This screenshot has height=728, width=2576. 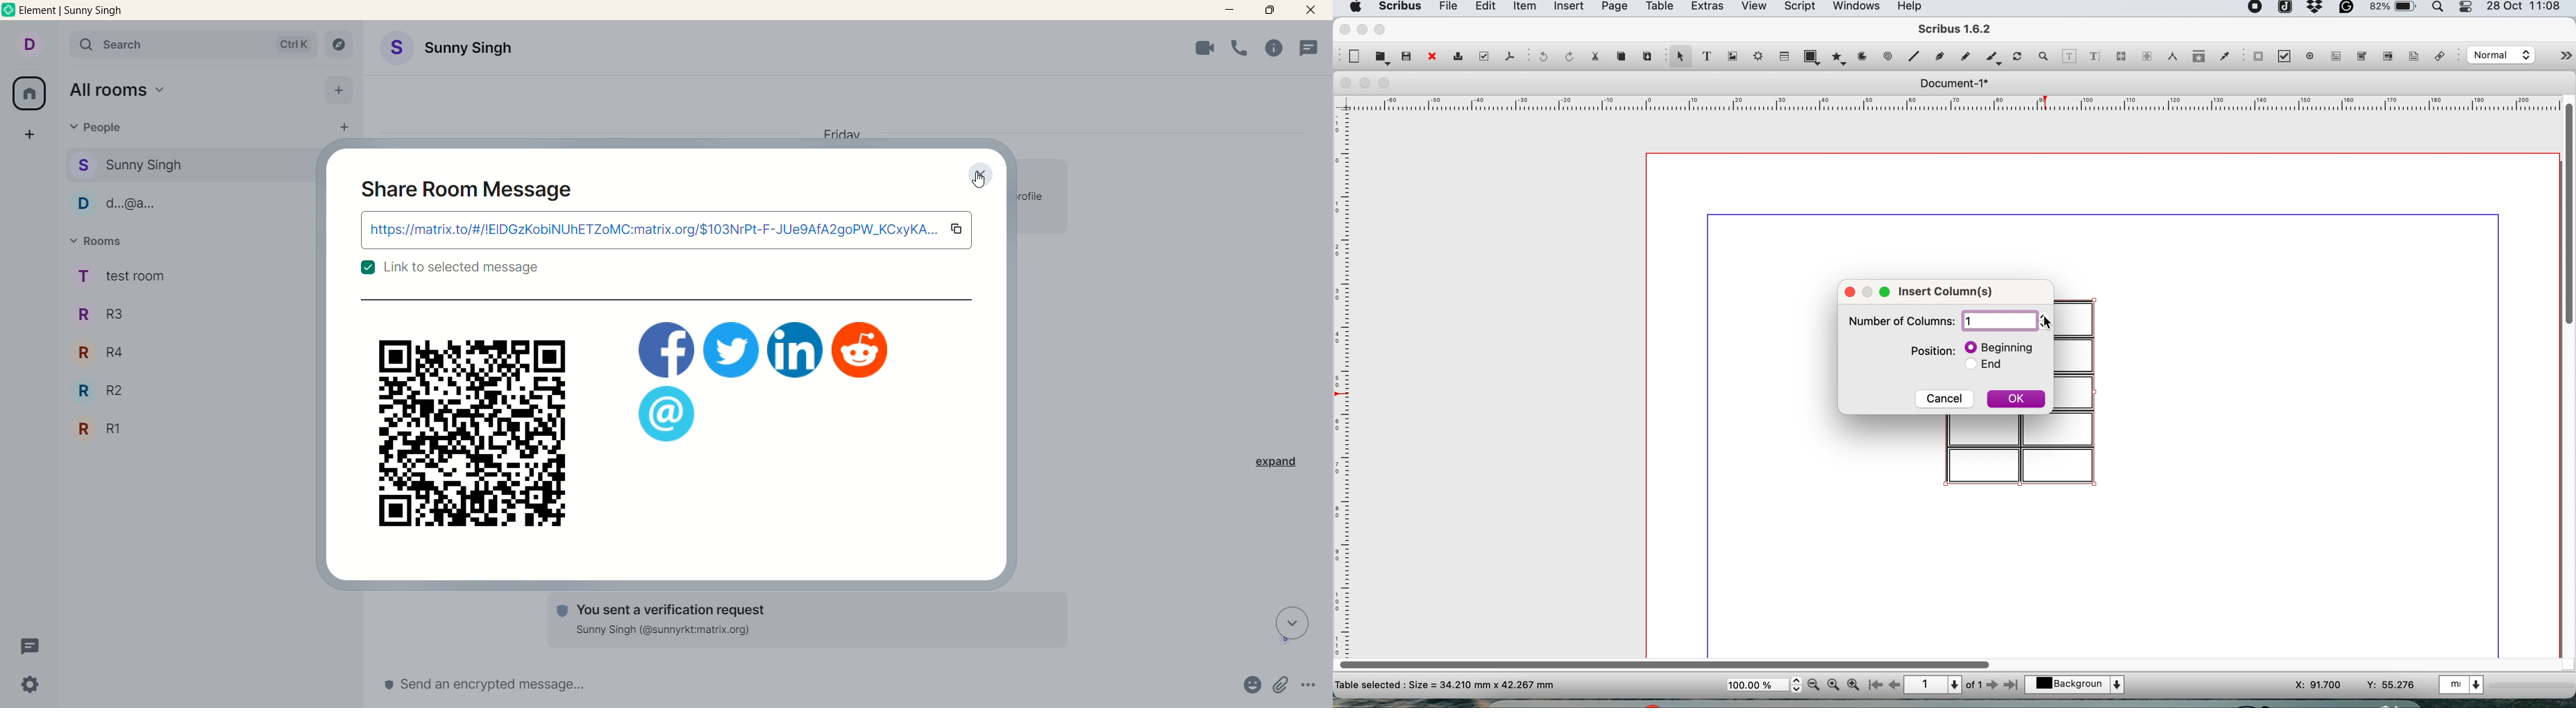 I want to click on more options, so click(x=2556, y=58).